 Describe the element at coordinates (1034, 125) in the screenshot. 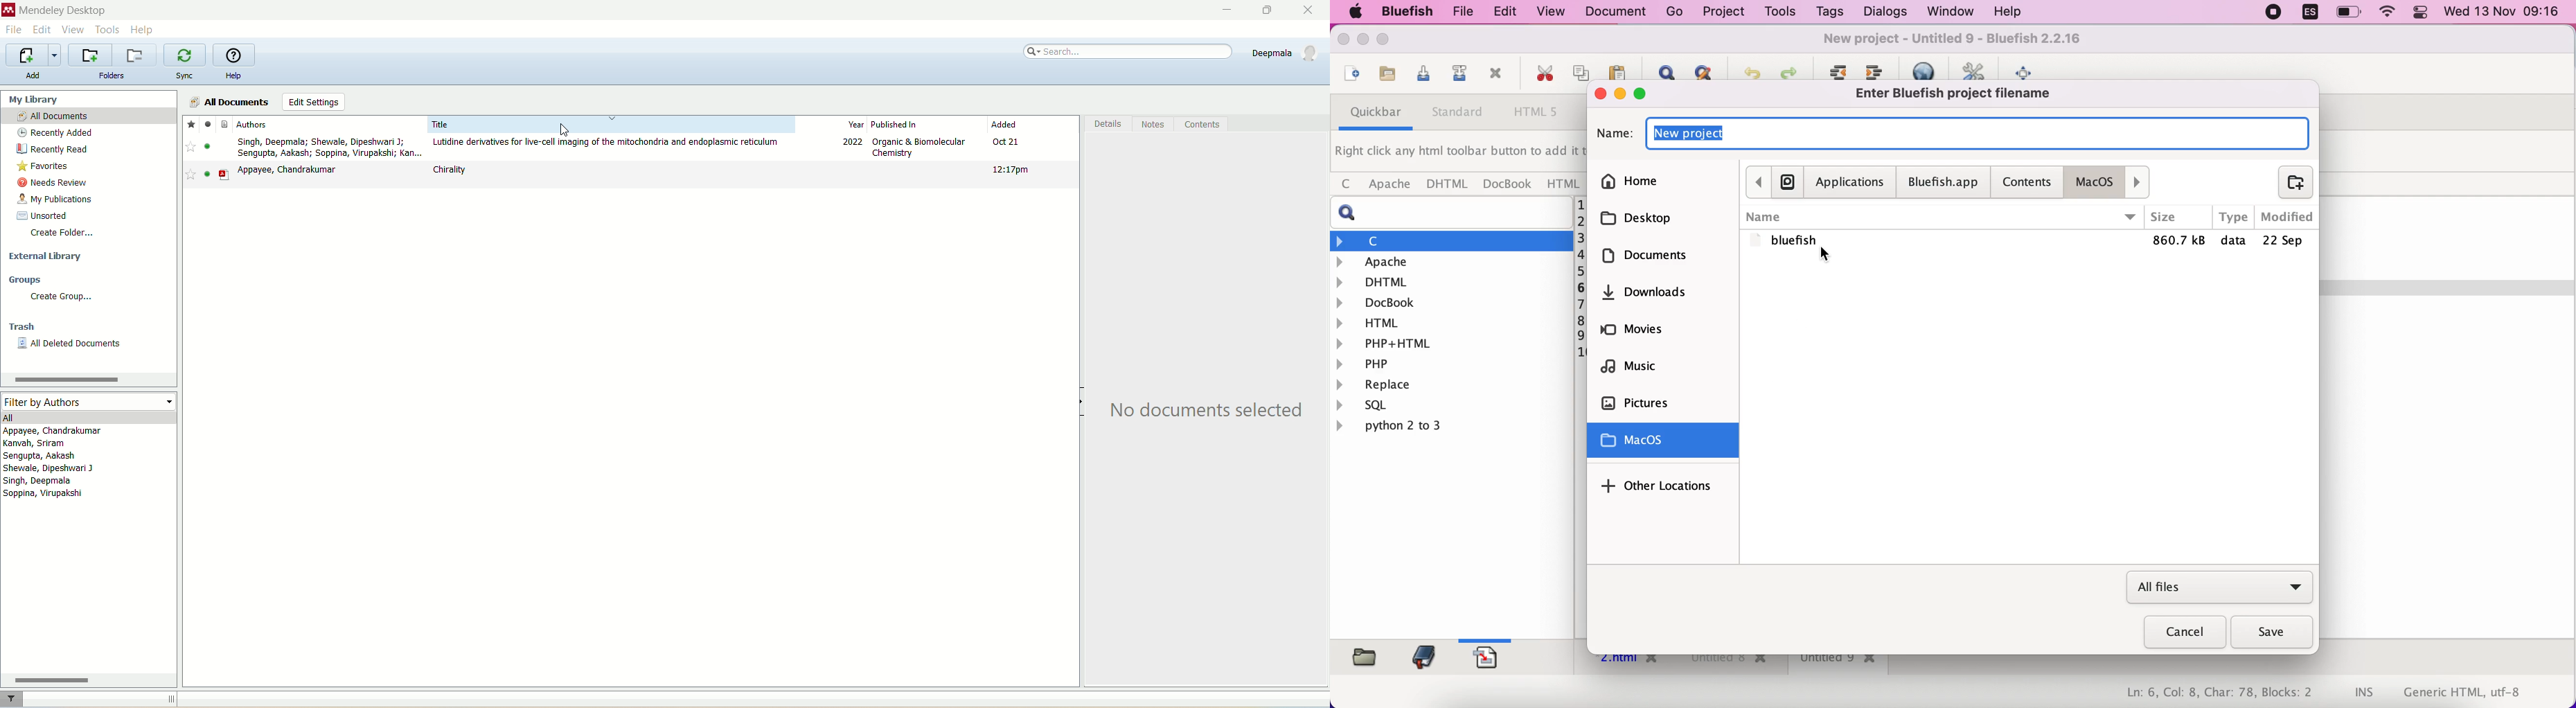

I see `added` at that location.